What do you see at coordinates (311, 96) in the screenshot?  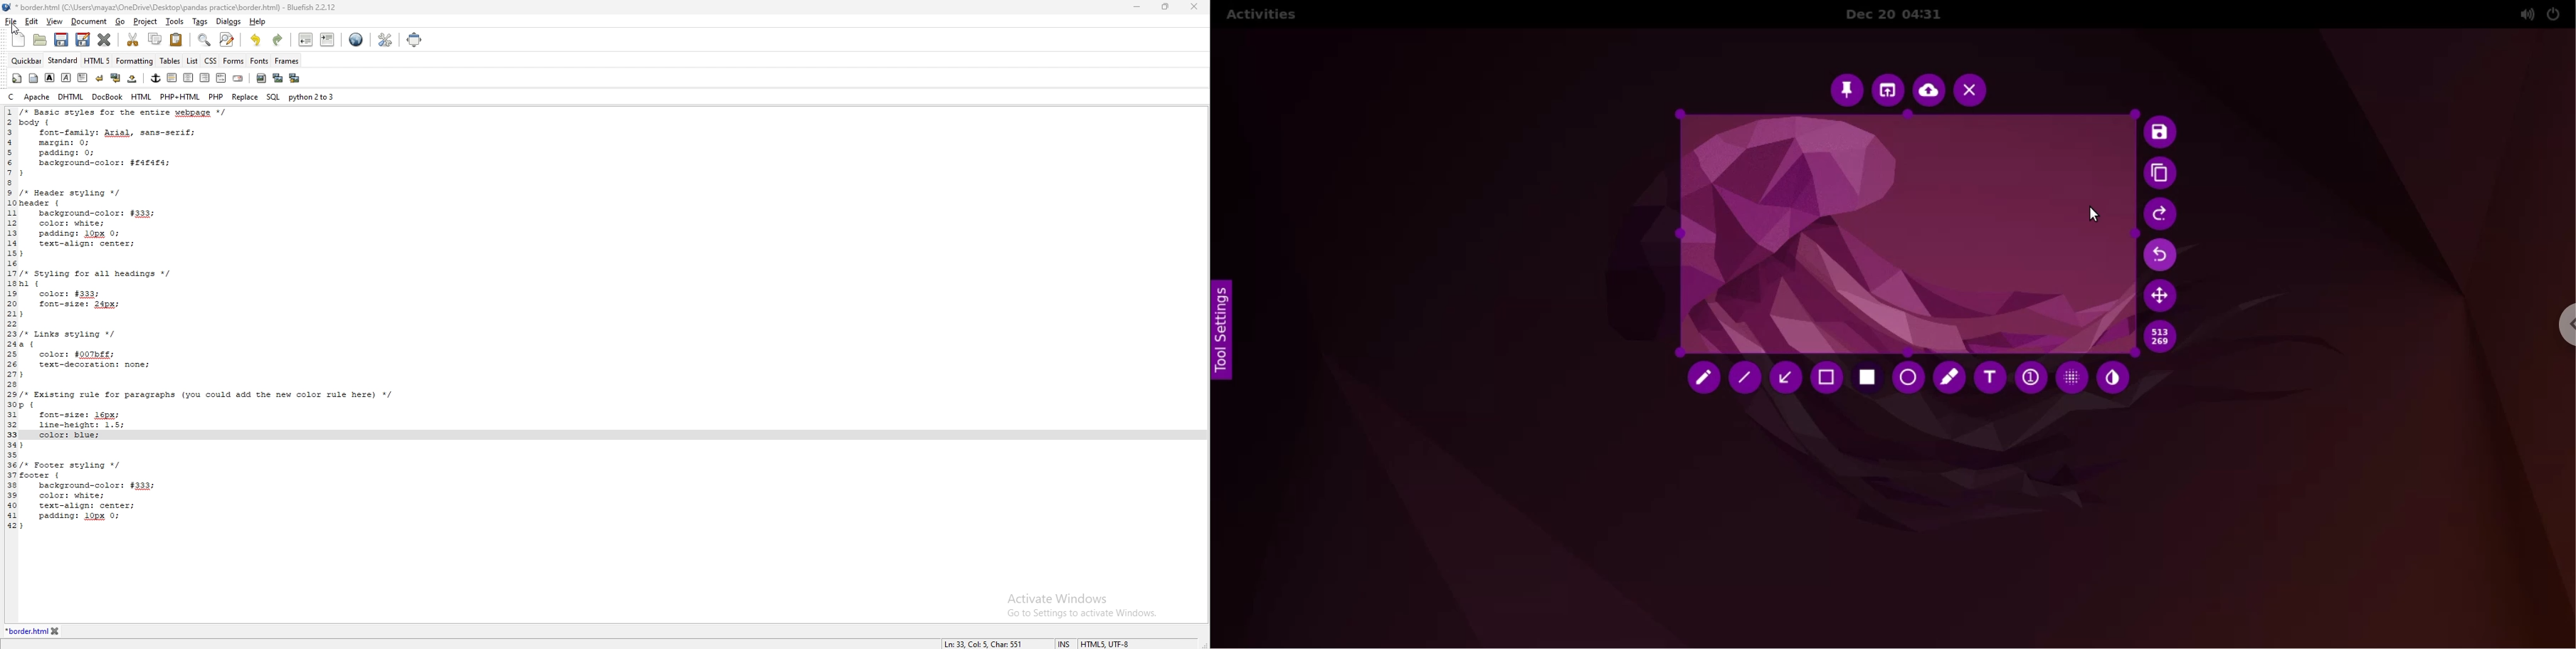 I see `python 2to3` at bounding box center [311, 96].